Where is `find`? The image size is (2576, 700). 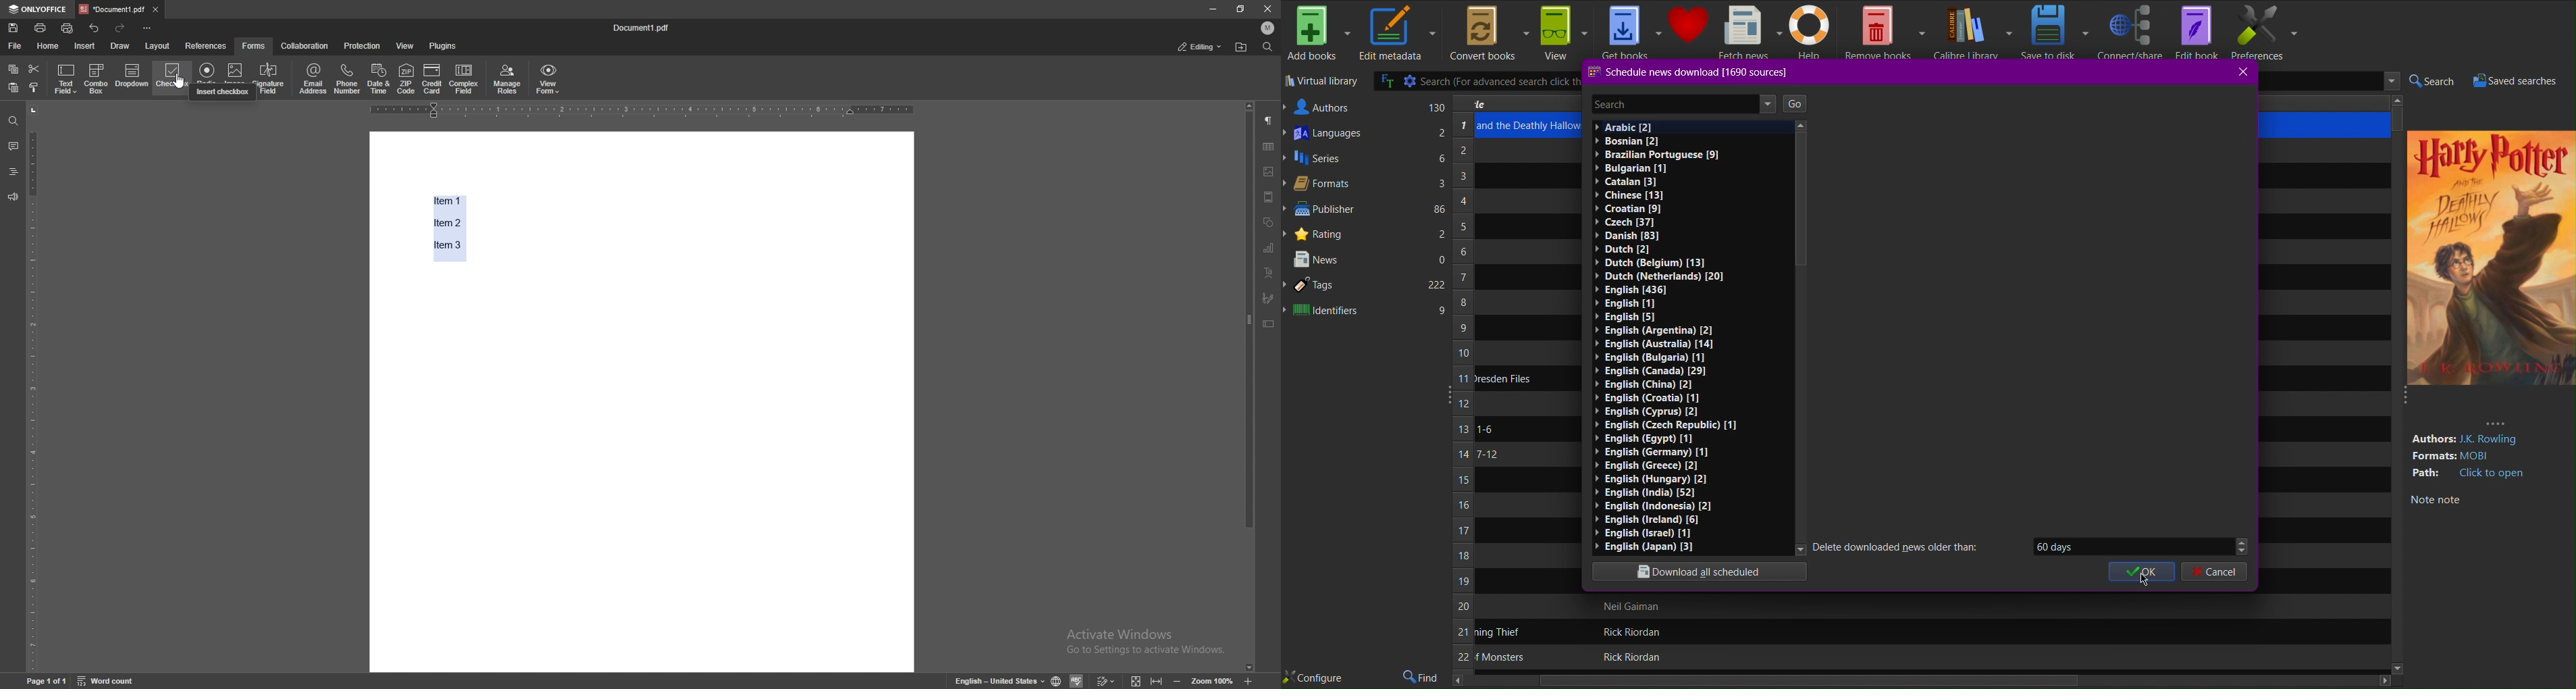
find is located at coordinates (1268, 47).